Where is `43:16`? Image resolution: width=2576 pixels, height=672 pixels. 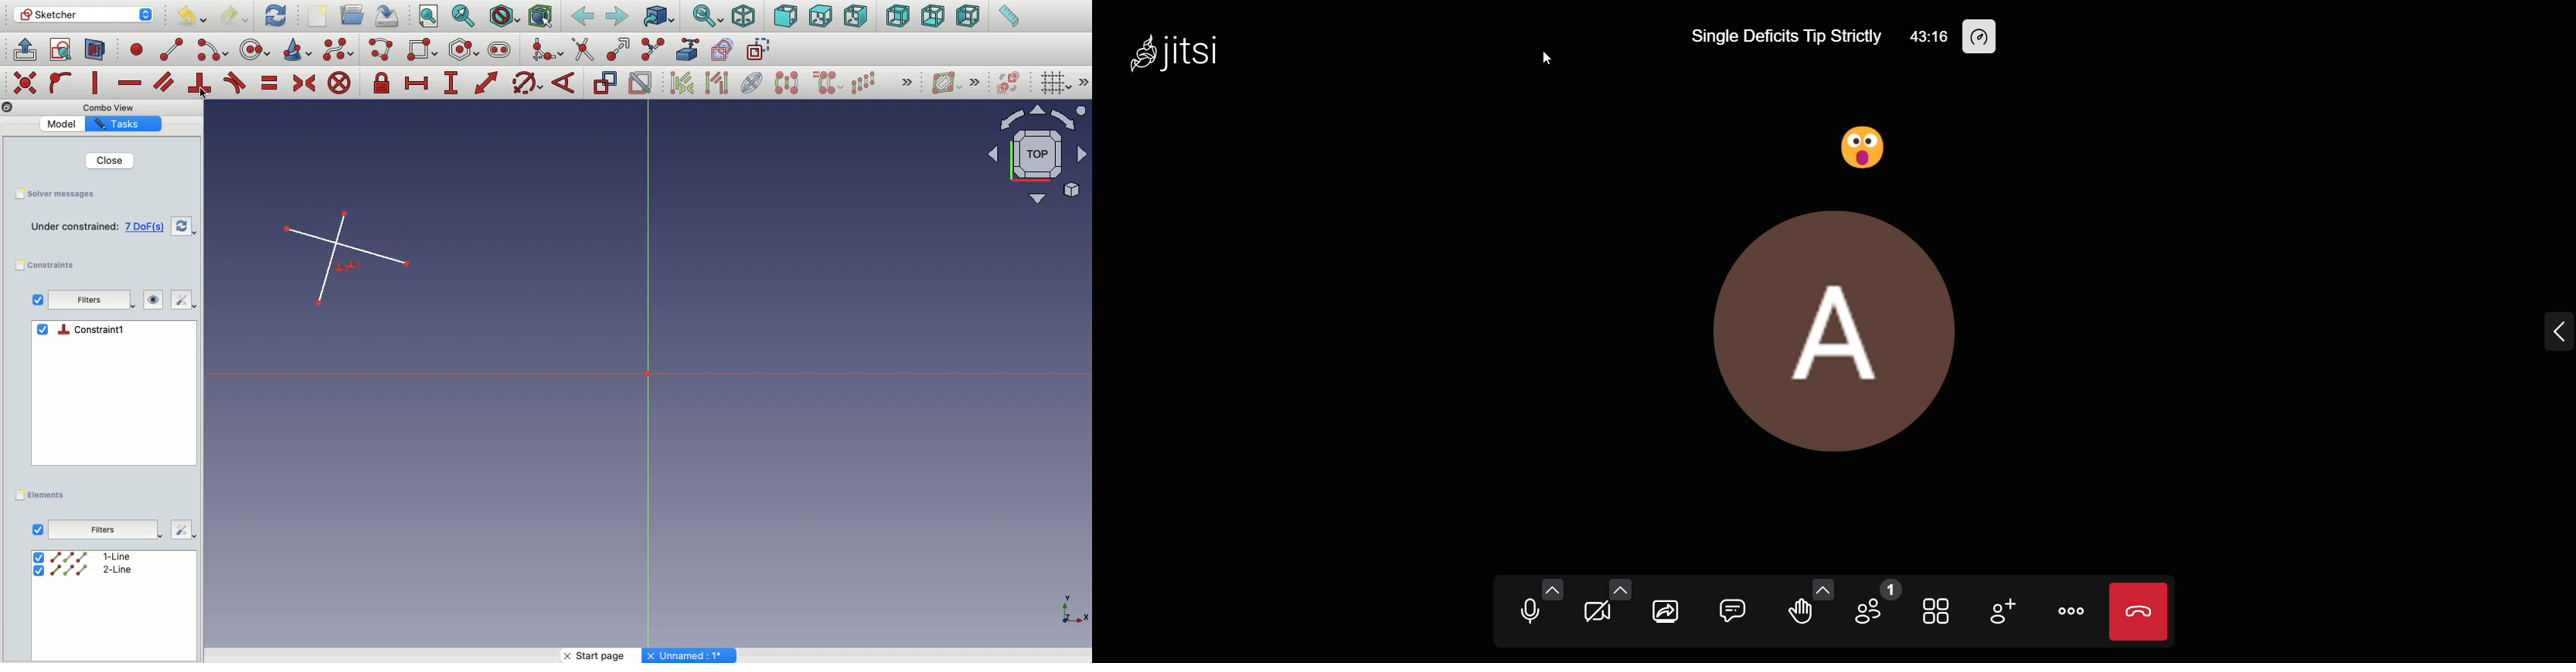 43:16 is located at coordinates (1928, 36).